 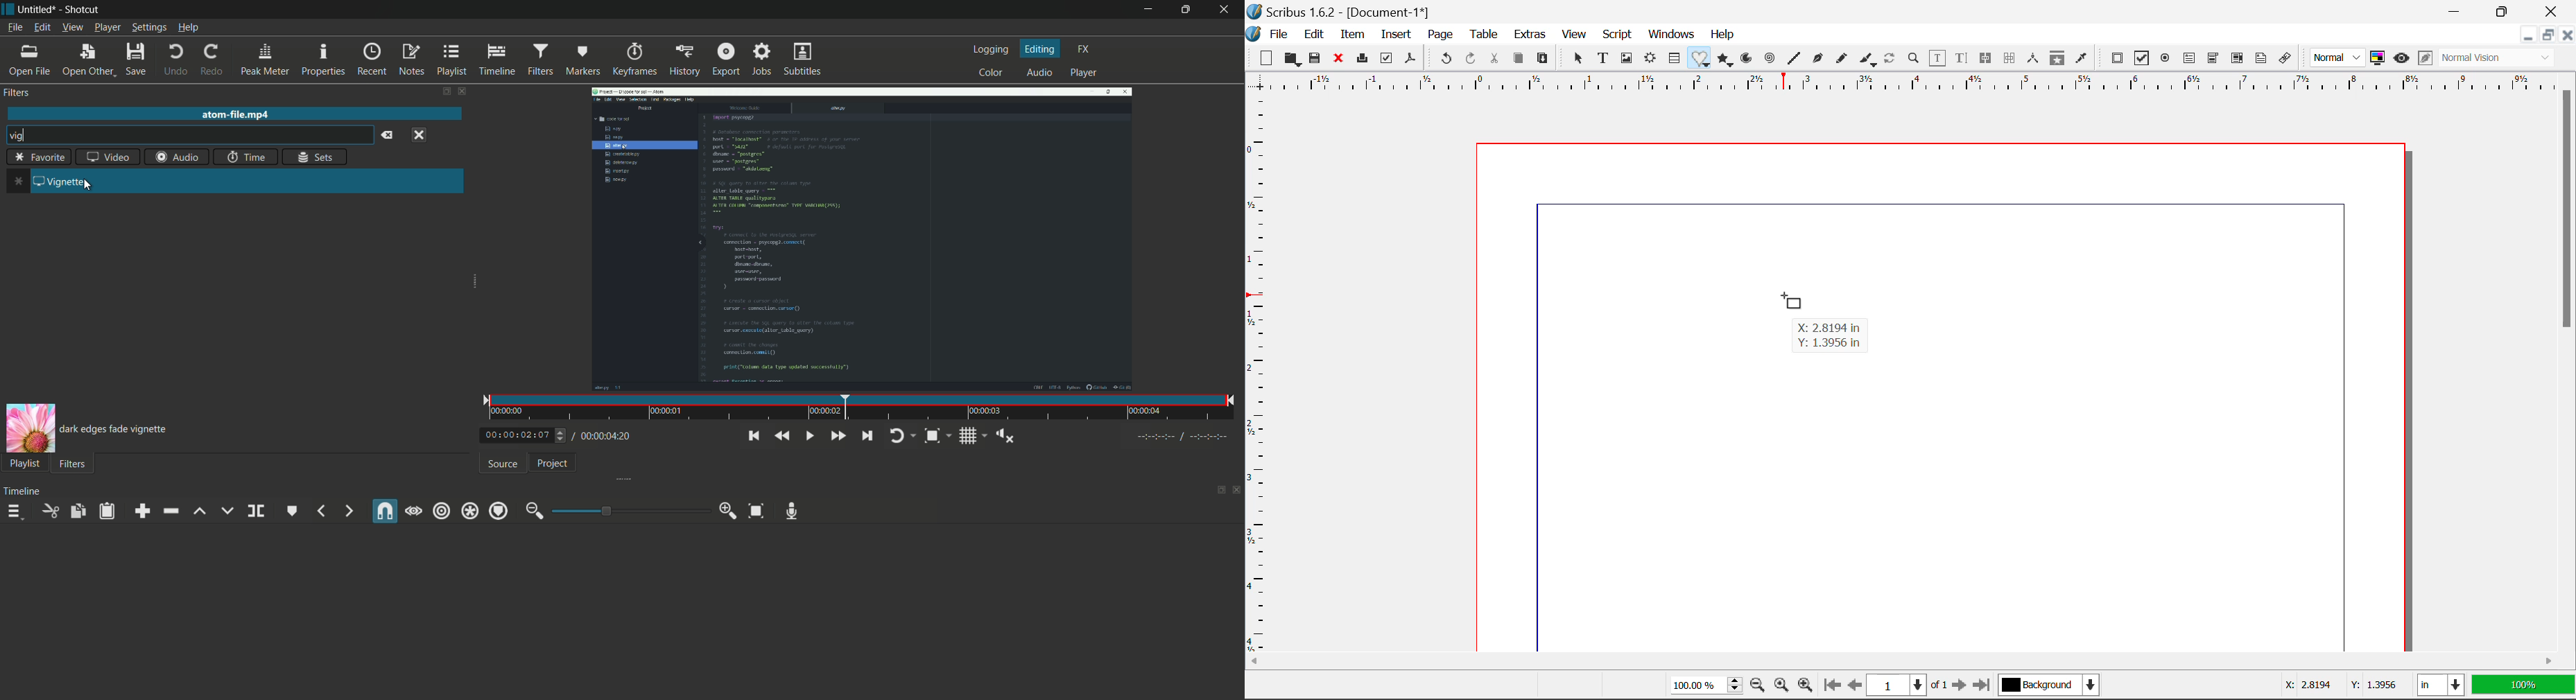 What do you see at coordinates (50, 511) in the screenshot?
I see `cut` at bounding box center [50, 511].